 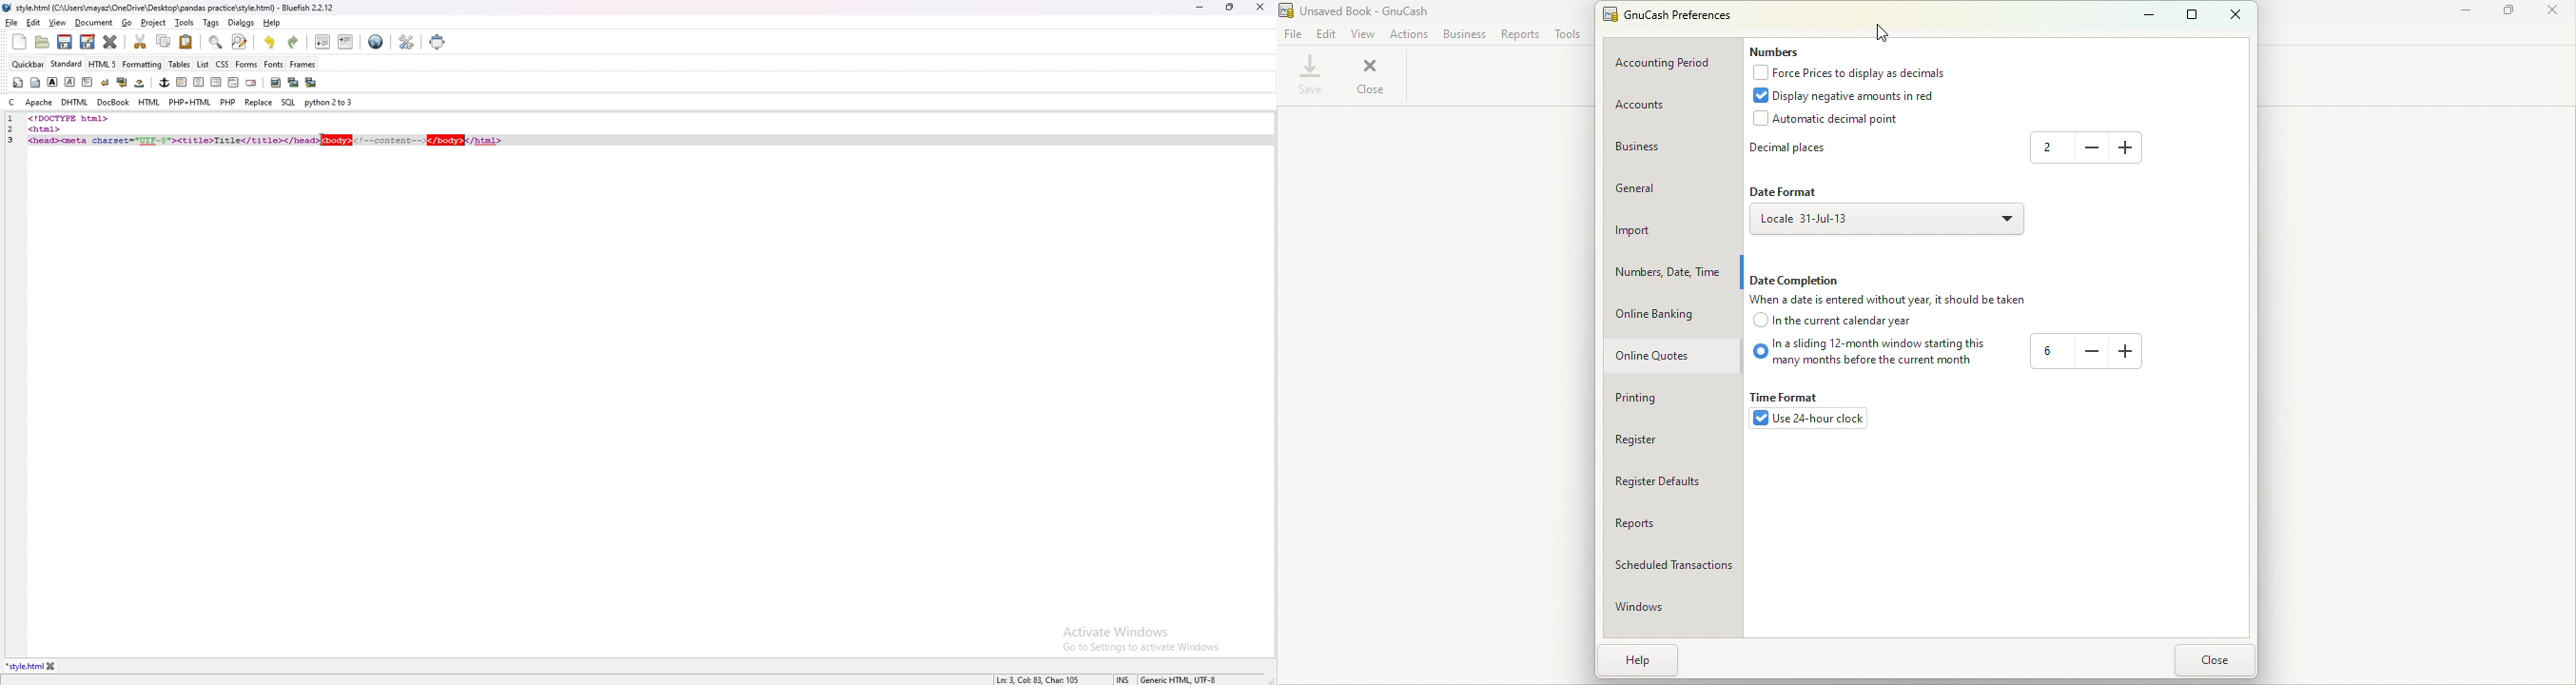 What do you see at coordinates (259, 102) in the screenshot?
I see `replace` at bounding box center [259, 102].